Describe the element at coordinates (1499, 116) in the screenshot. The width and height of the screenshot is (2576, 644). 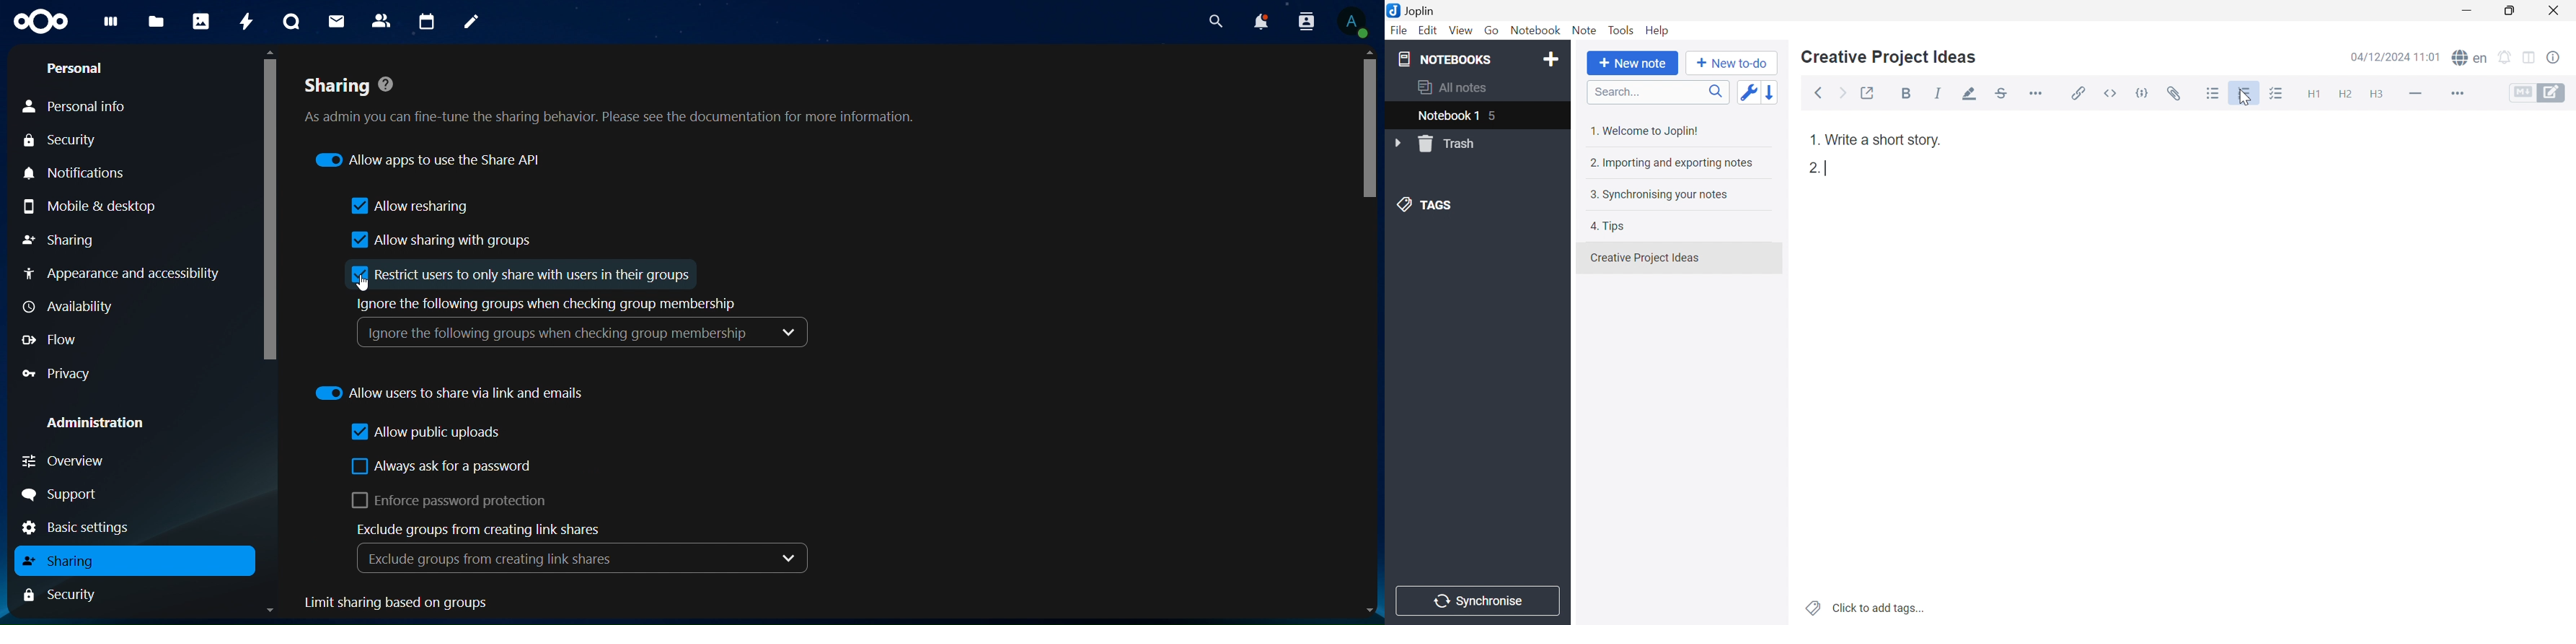
I see `5` at that location.